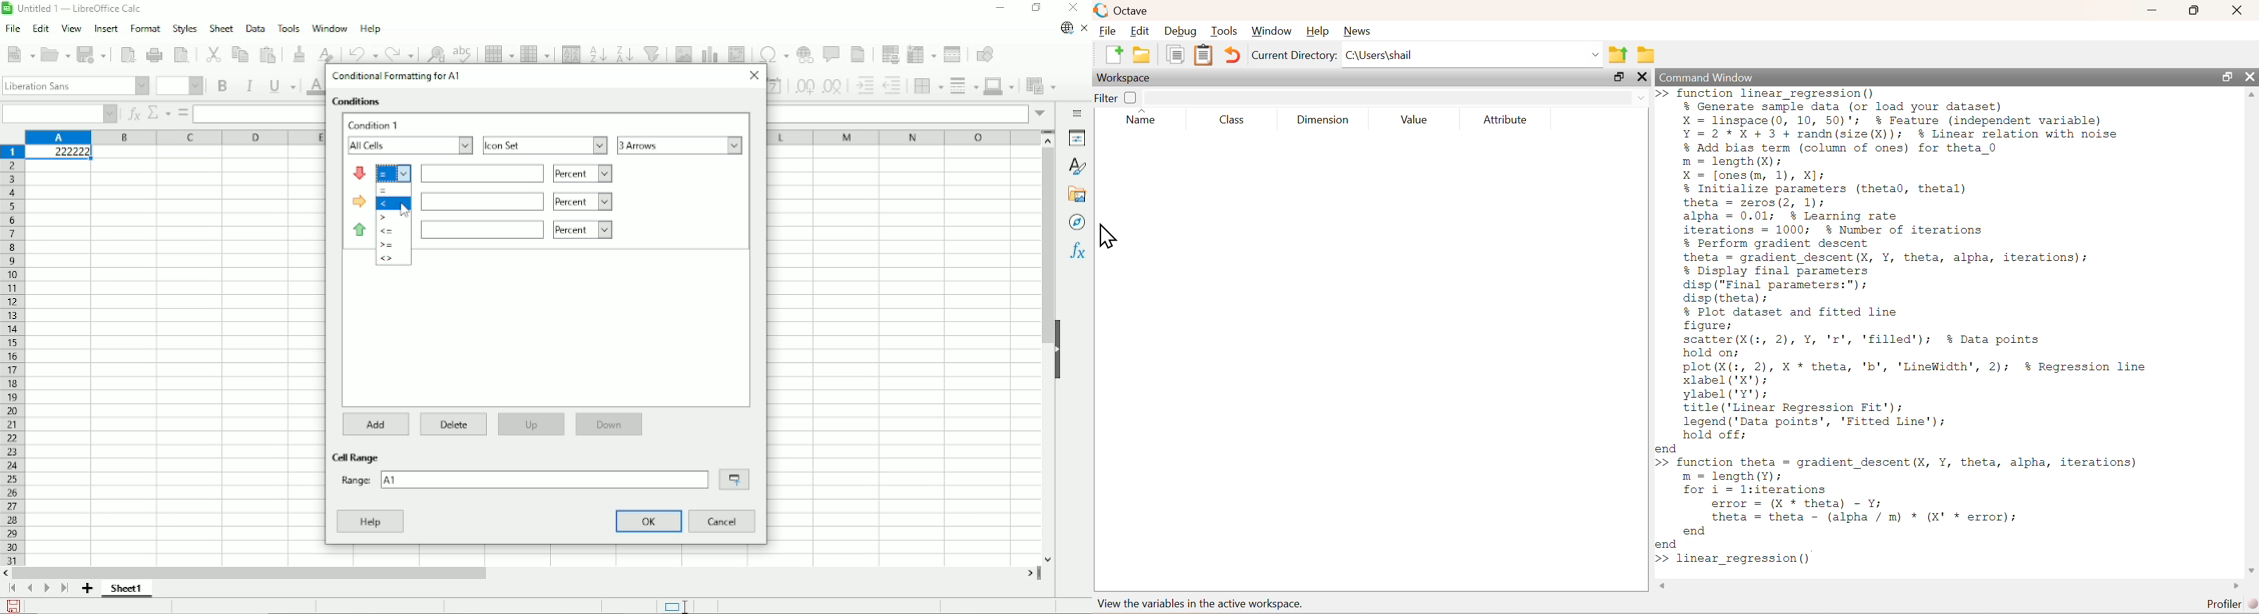  Describe the element at coordinates (1181, 30) in the screenshot. I see `Debug` at that location.